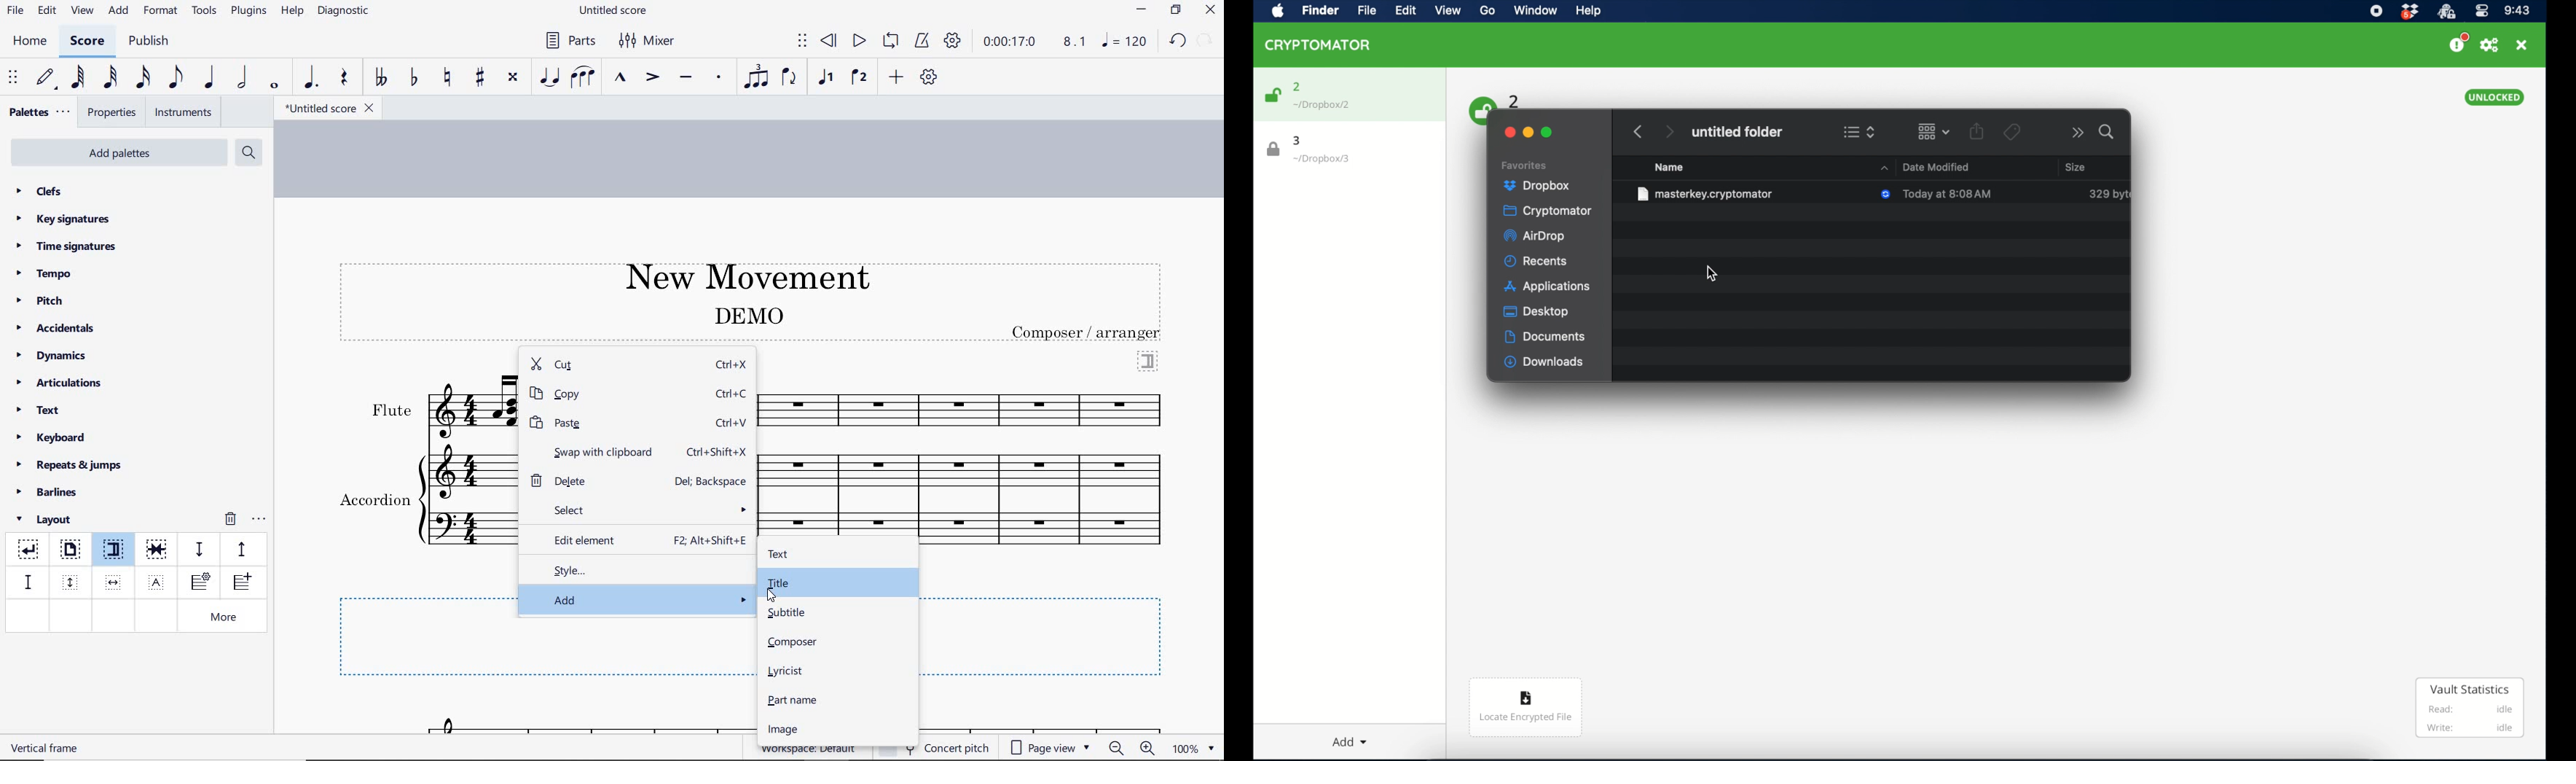 The width and height of the screenshot is (2576, 784). Describe the element at coordinates (1088, 332) in the screenshot. I see `text` at that location.